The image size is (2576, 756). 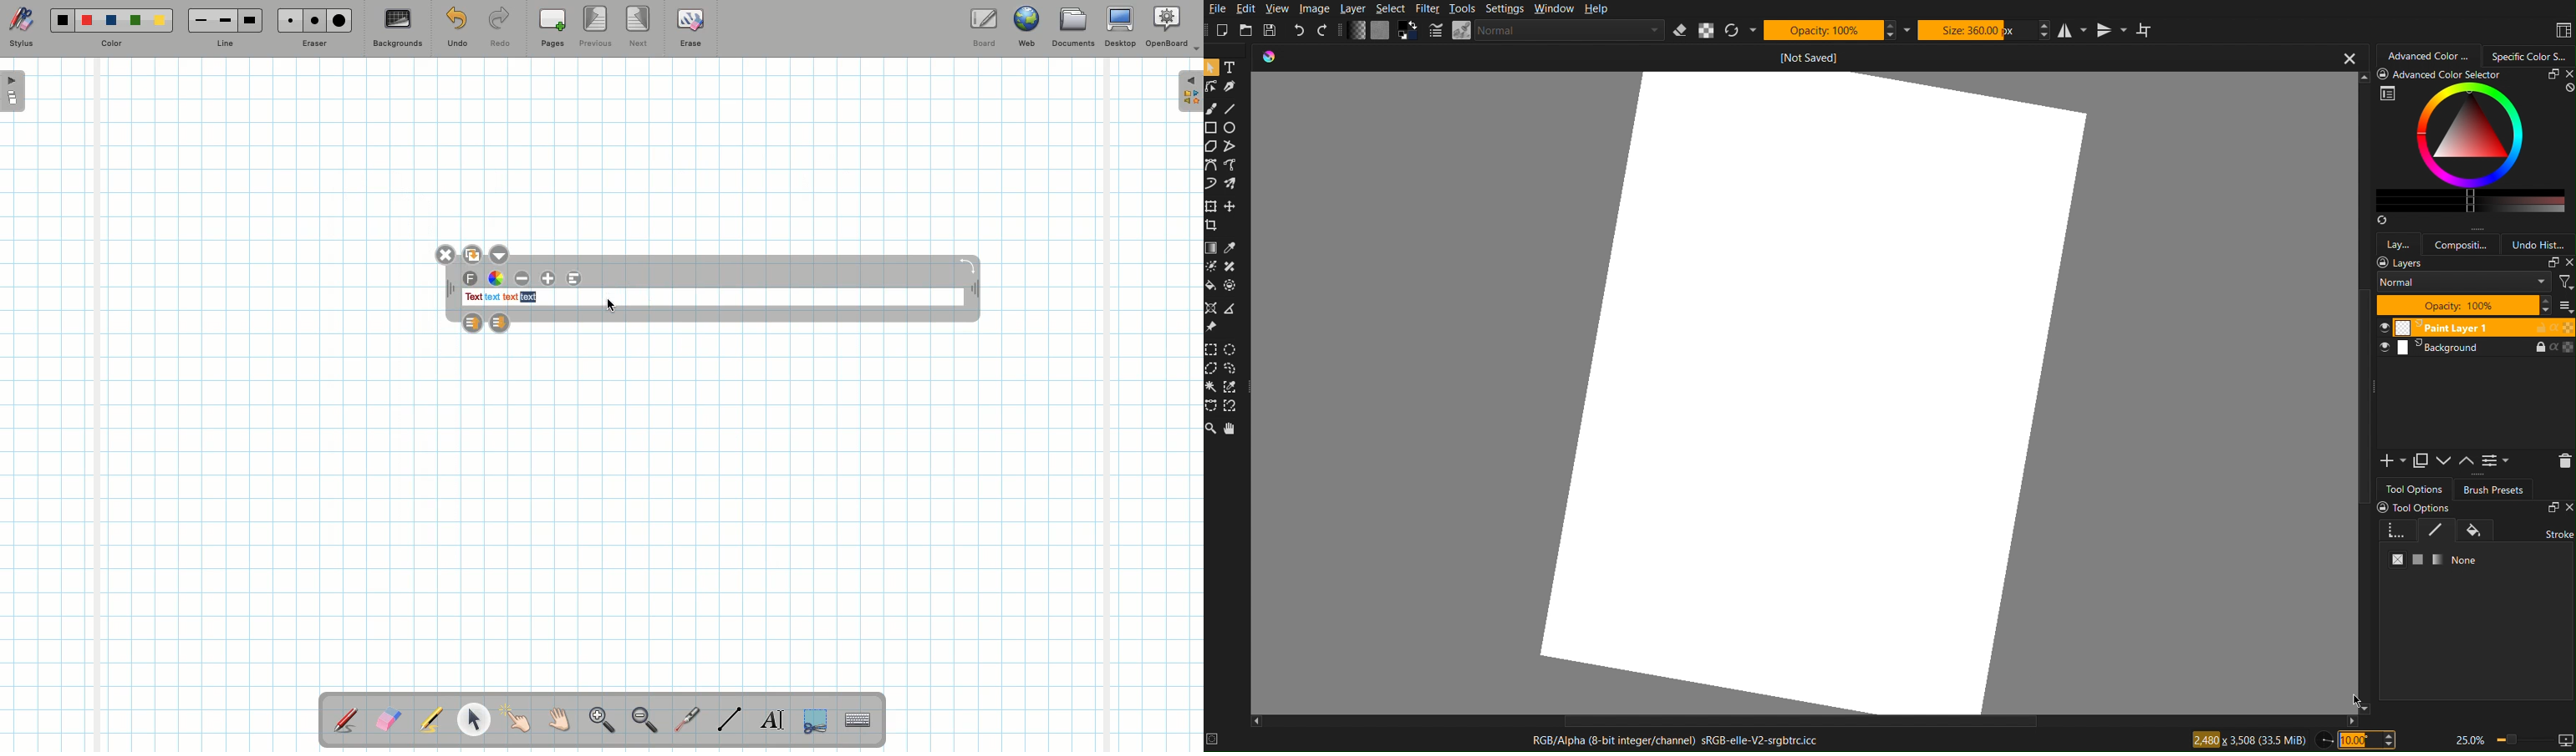 What do you see at coordinates (1212, 146) in the screenshot?
I see `Polygonal Selection Tool` at bounding box center [1212, 146].